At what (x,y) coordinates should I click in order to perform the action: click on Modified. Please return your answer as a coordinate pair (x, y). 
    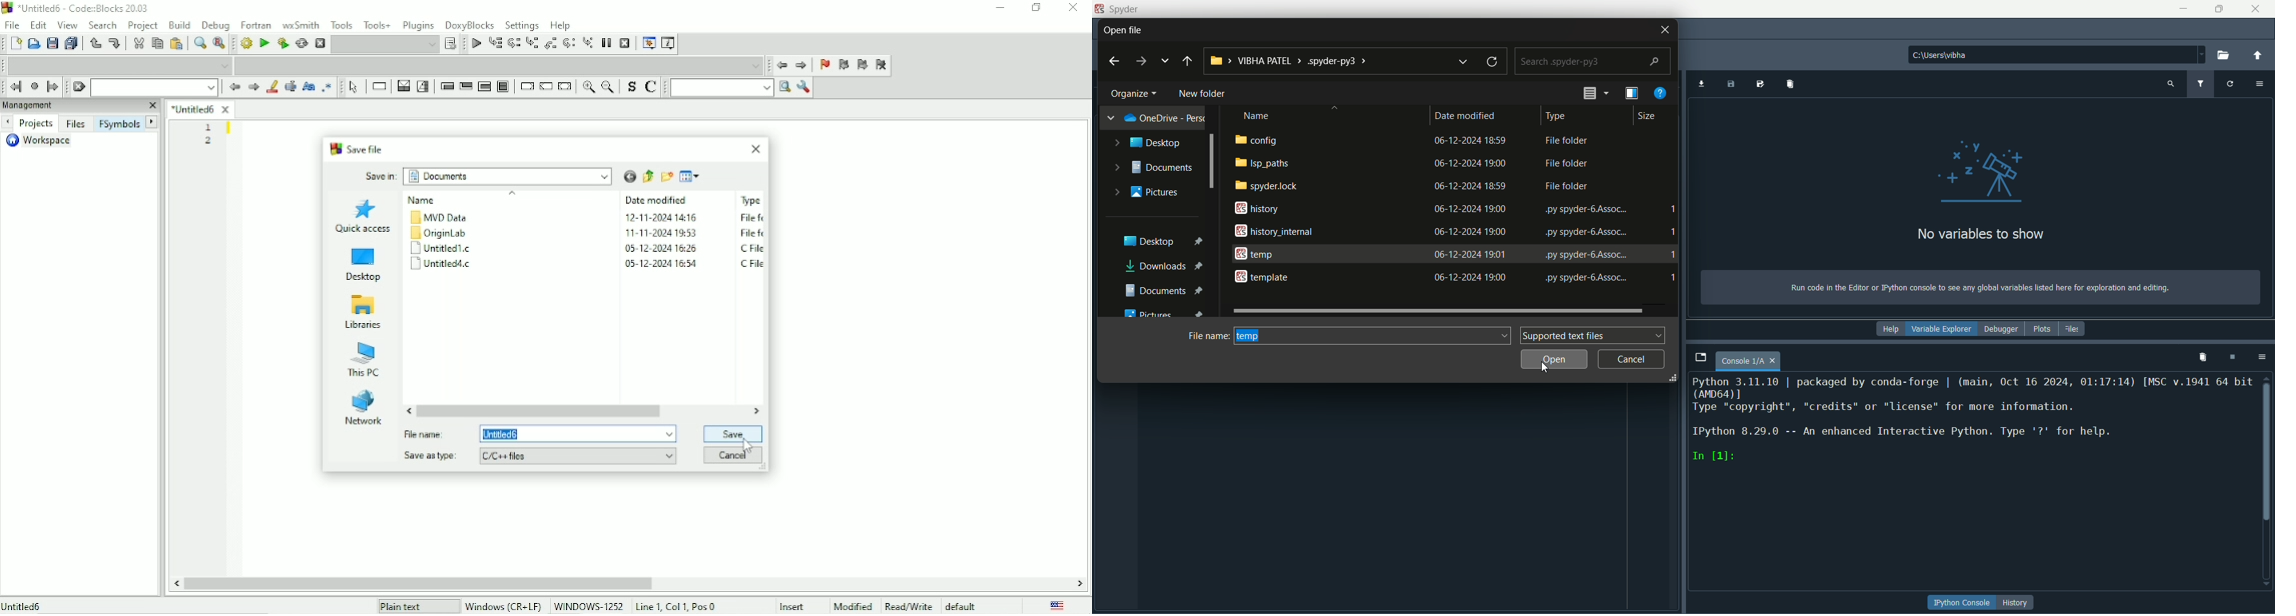
    Looking at the image, I should click on (853, 605).